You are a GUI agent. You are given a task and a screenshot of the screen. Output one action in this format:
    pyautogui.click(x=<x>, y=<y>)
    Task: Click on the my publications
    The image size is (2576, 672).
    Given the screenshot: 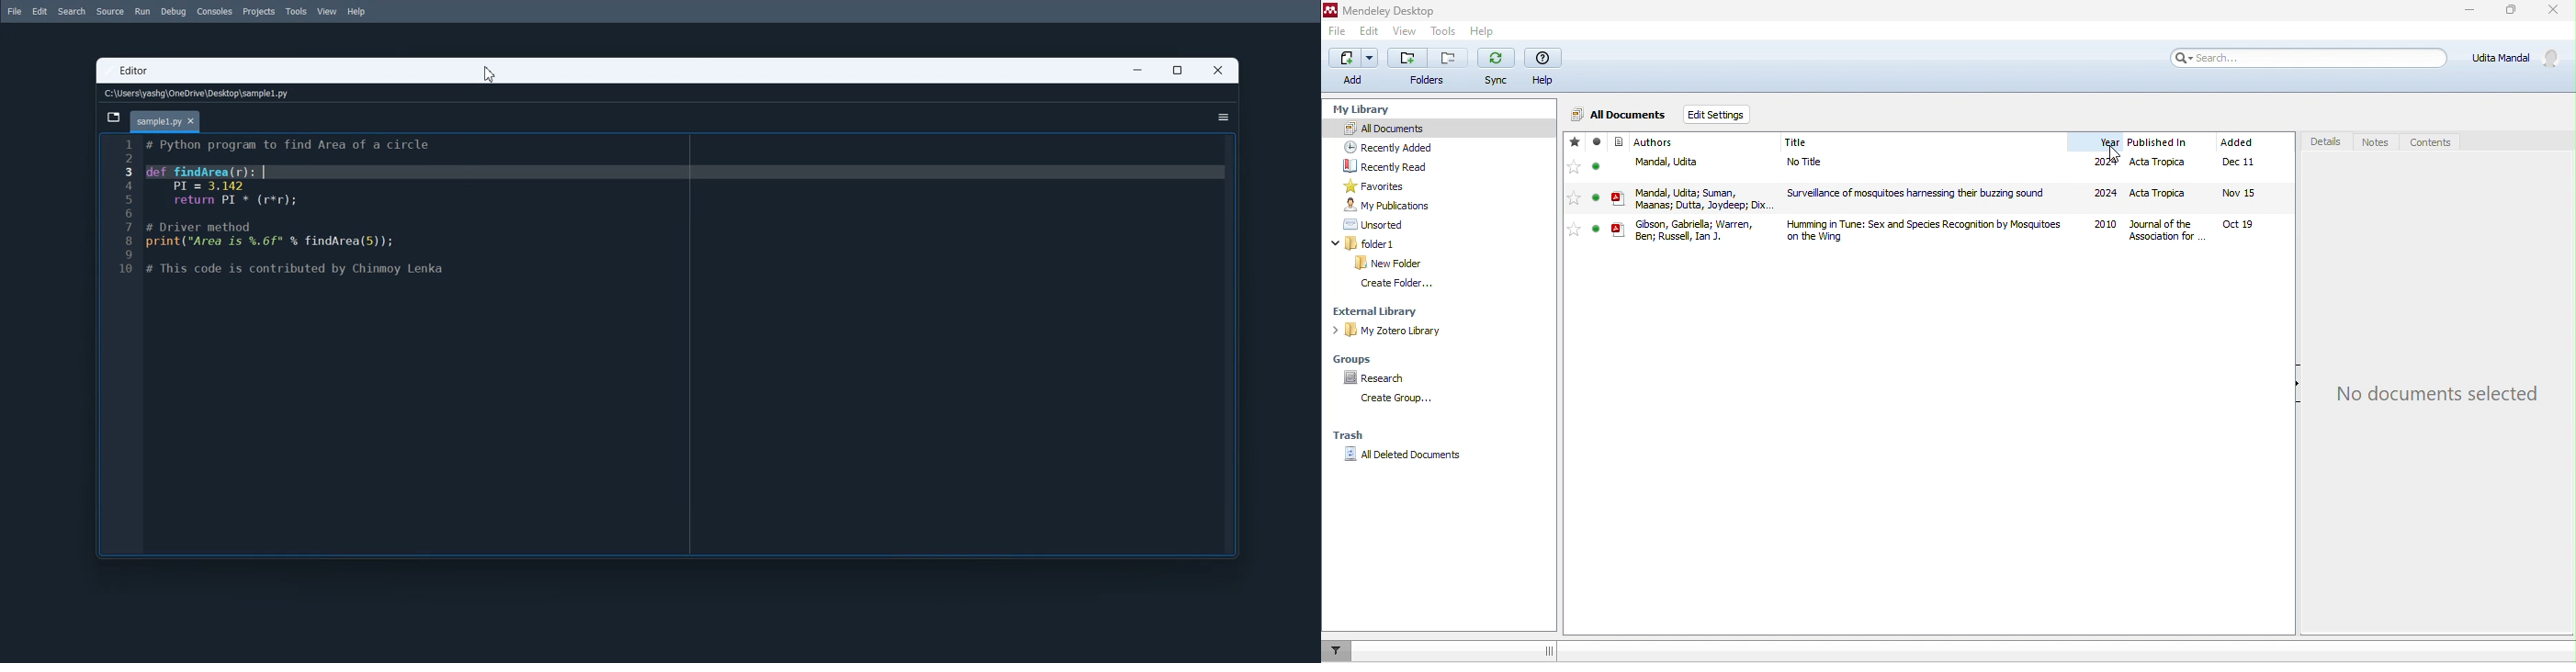 What is the action you would take?
    pyautogui.click(x=1383, y=208)
    